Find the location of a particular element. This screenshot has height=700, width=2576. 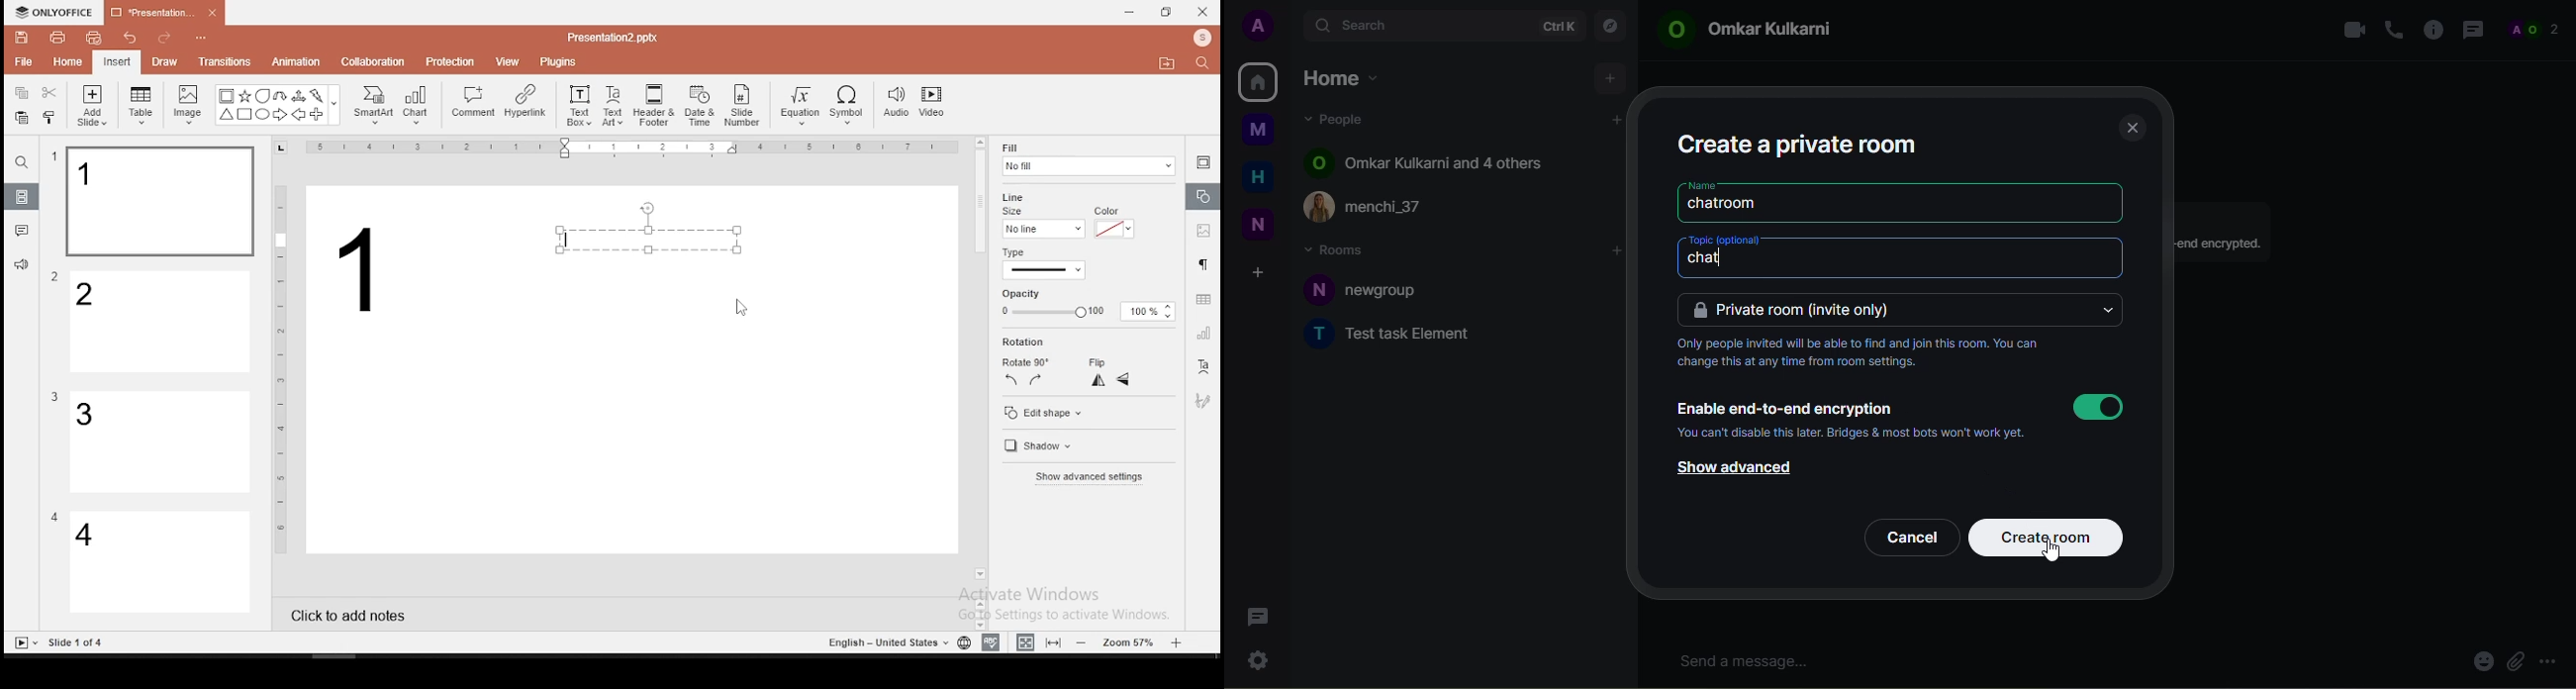

 is located at coordinates (55, 397).